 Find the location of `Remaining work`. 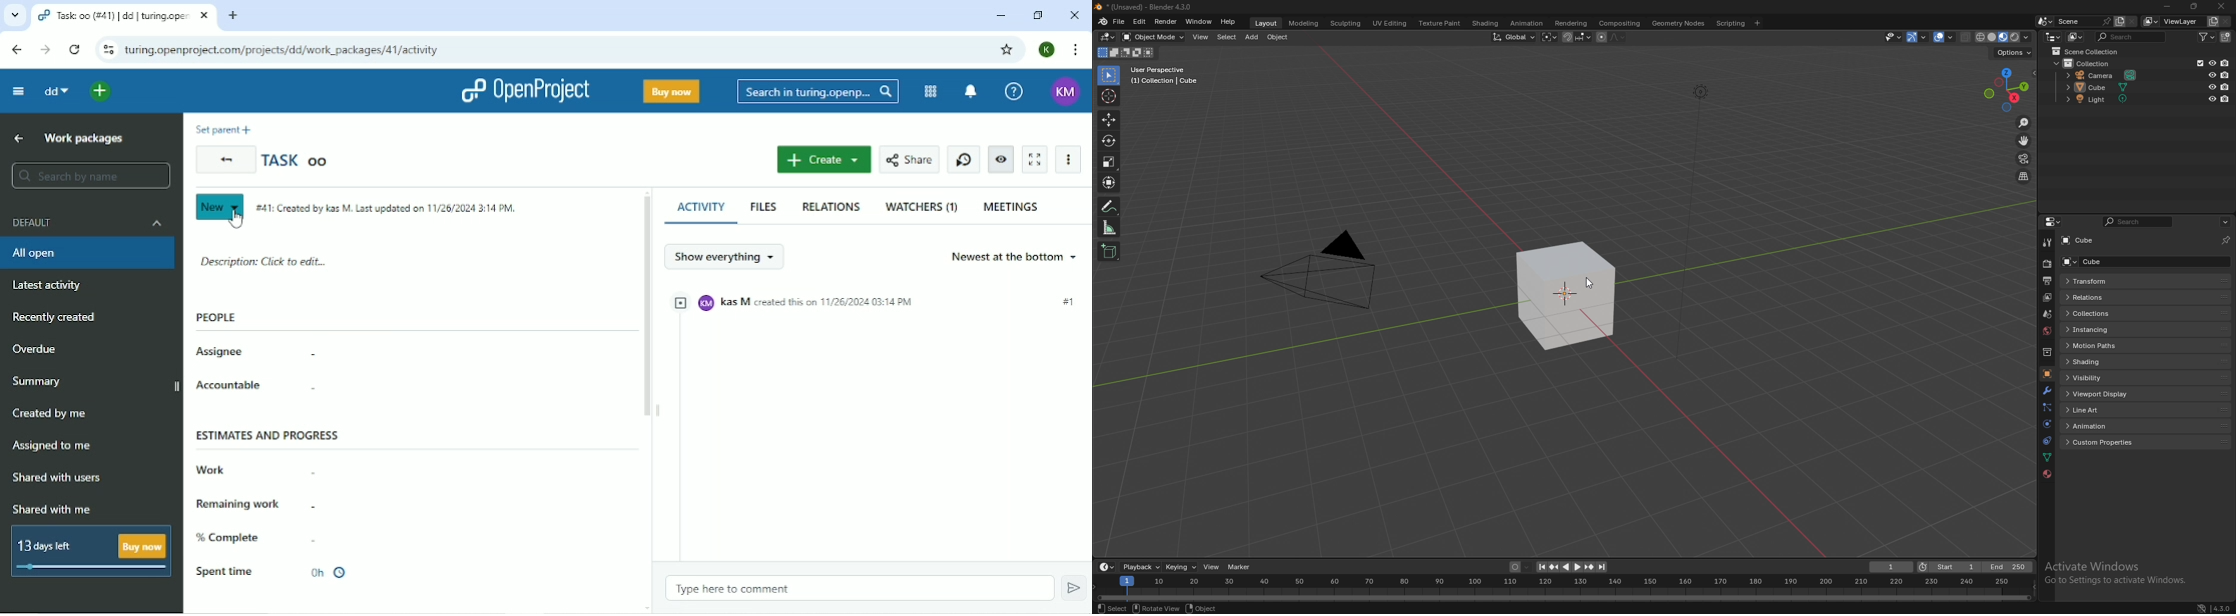

Remaining work is located at coordinates (242, 505).